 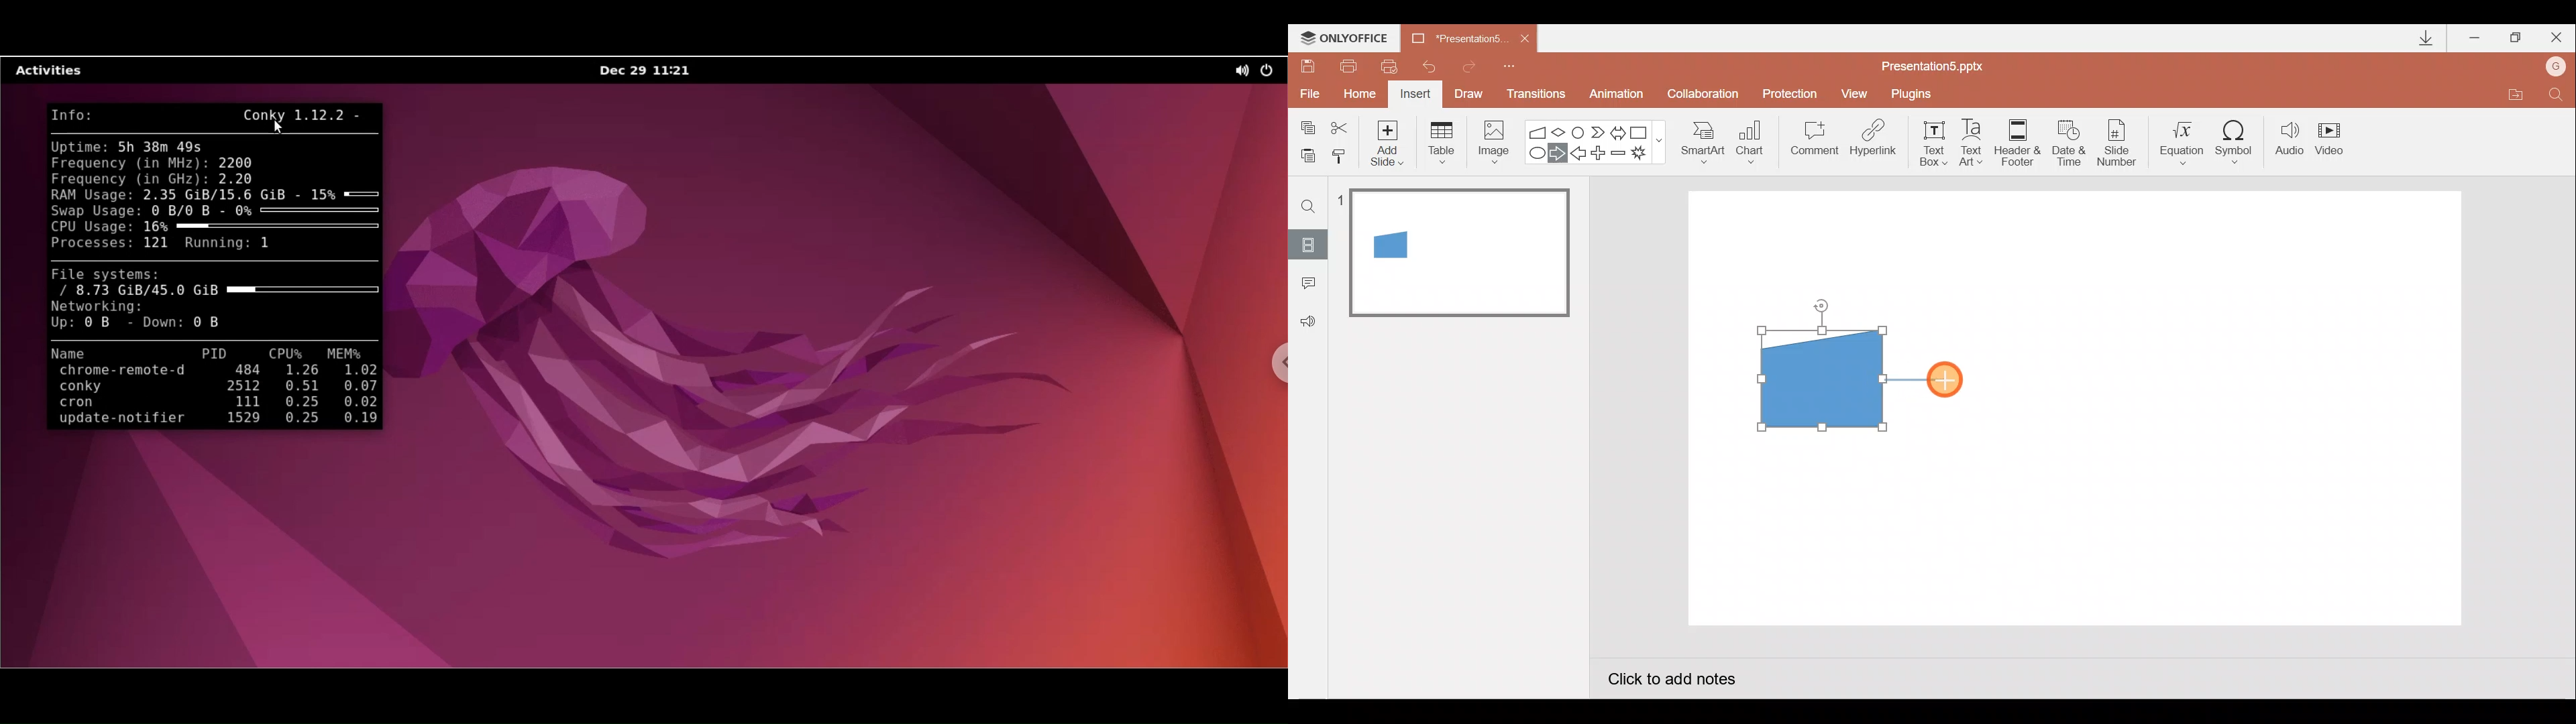 What do you see at coordinates (2334, 140) in the screenshot?
I see `Video` at bounding box center [2334, 140].